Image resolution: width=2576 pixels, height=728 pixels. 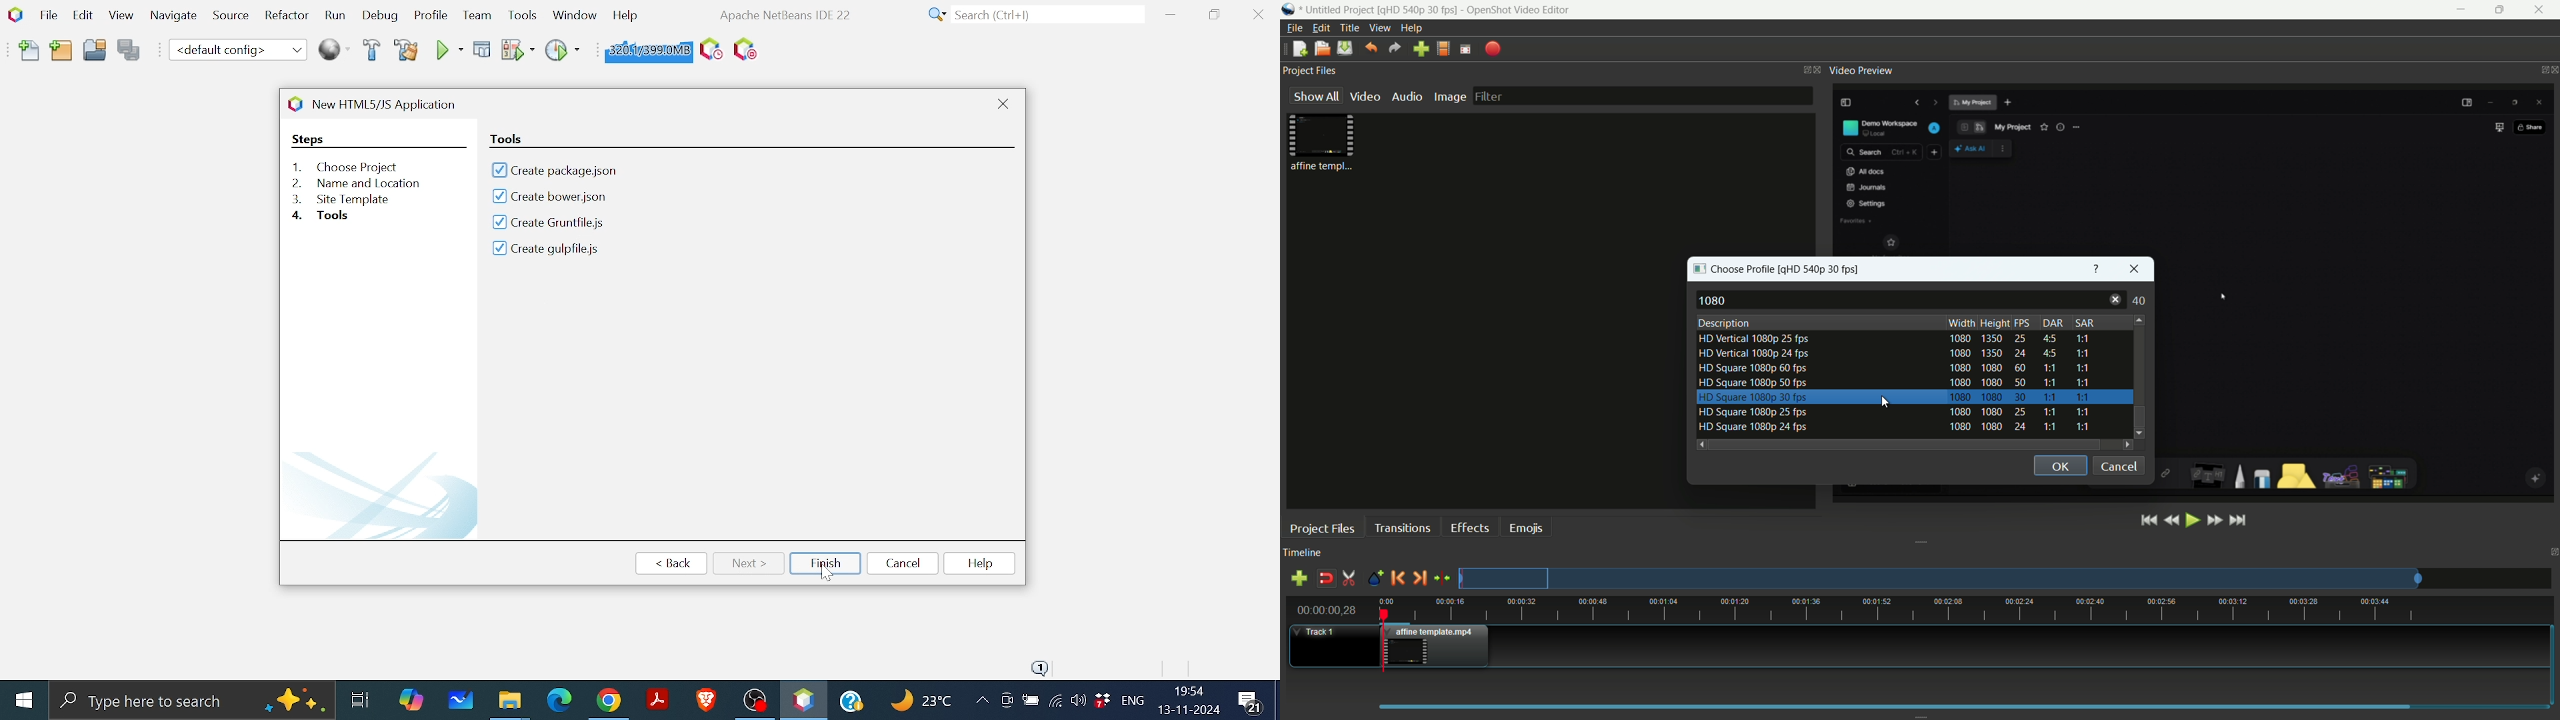 I want to click on Bettery, so click(x=1030, y=701).